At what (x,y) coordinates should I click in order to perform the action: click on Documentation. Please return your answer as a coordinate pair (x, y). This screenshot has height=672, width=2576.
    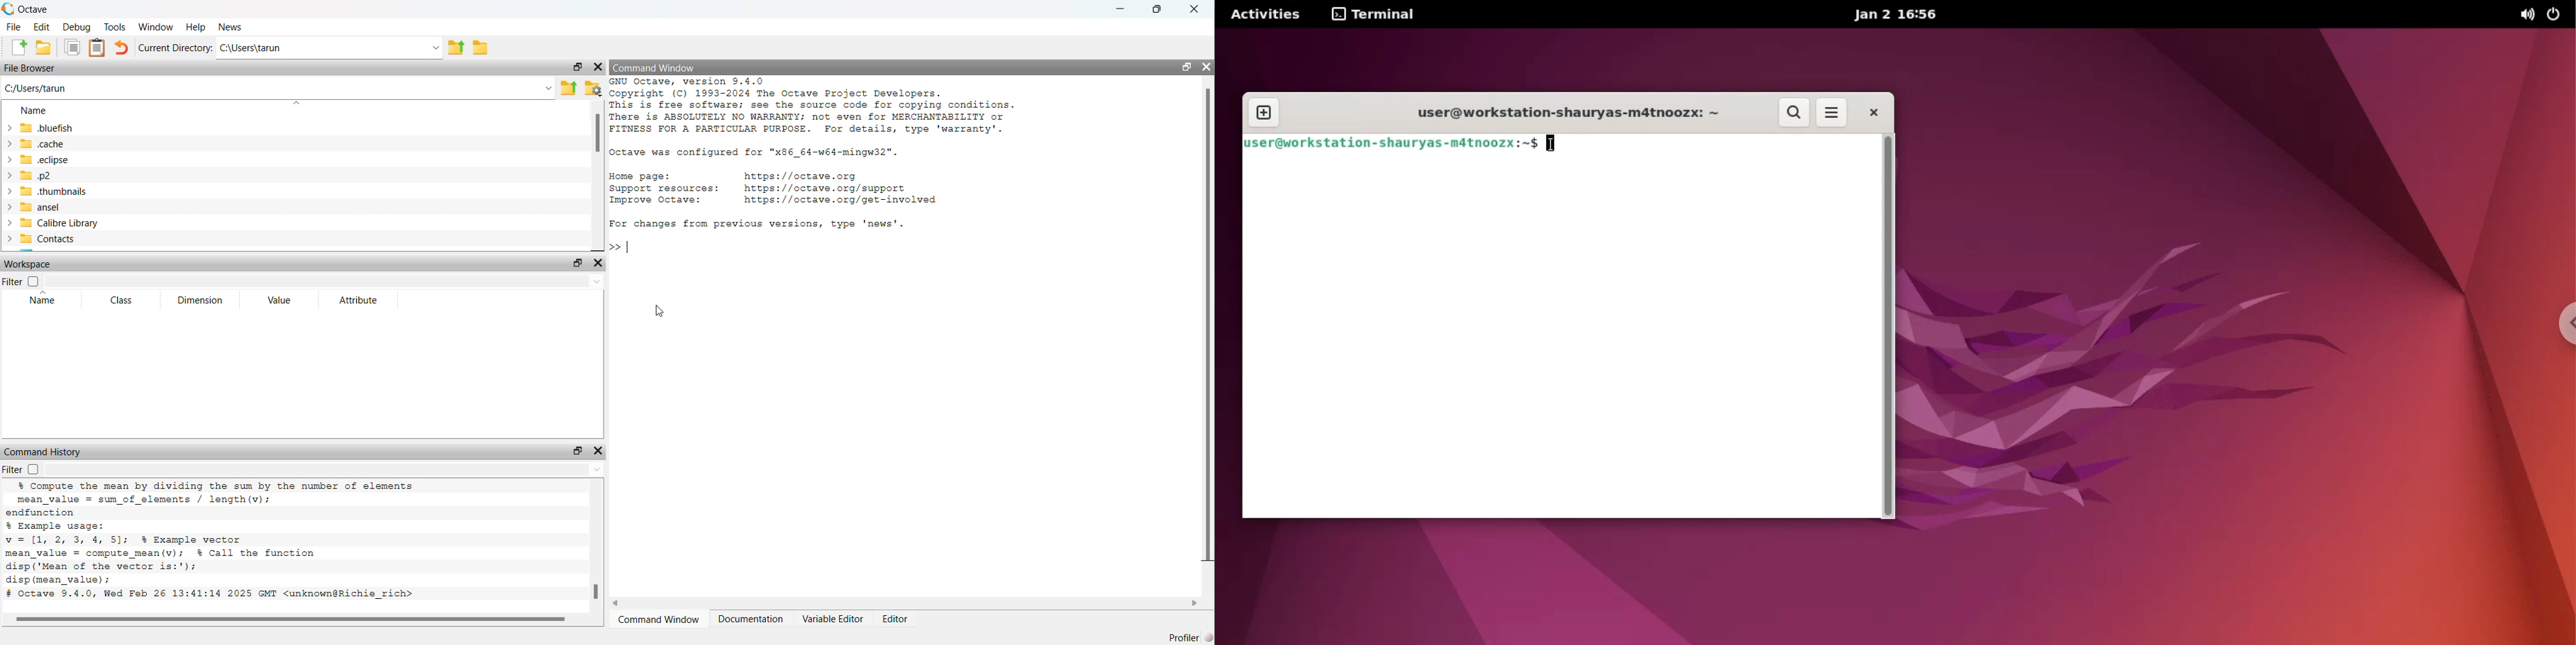
    Looking at the image, I should click on (752, 618).